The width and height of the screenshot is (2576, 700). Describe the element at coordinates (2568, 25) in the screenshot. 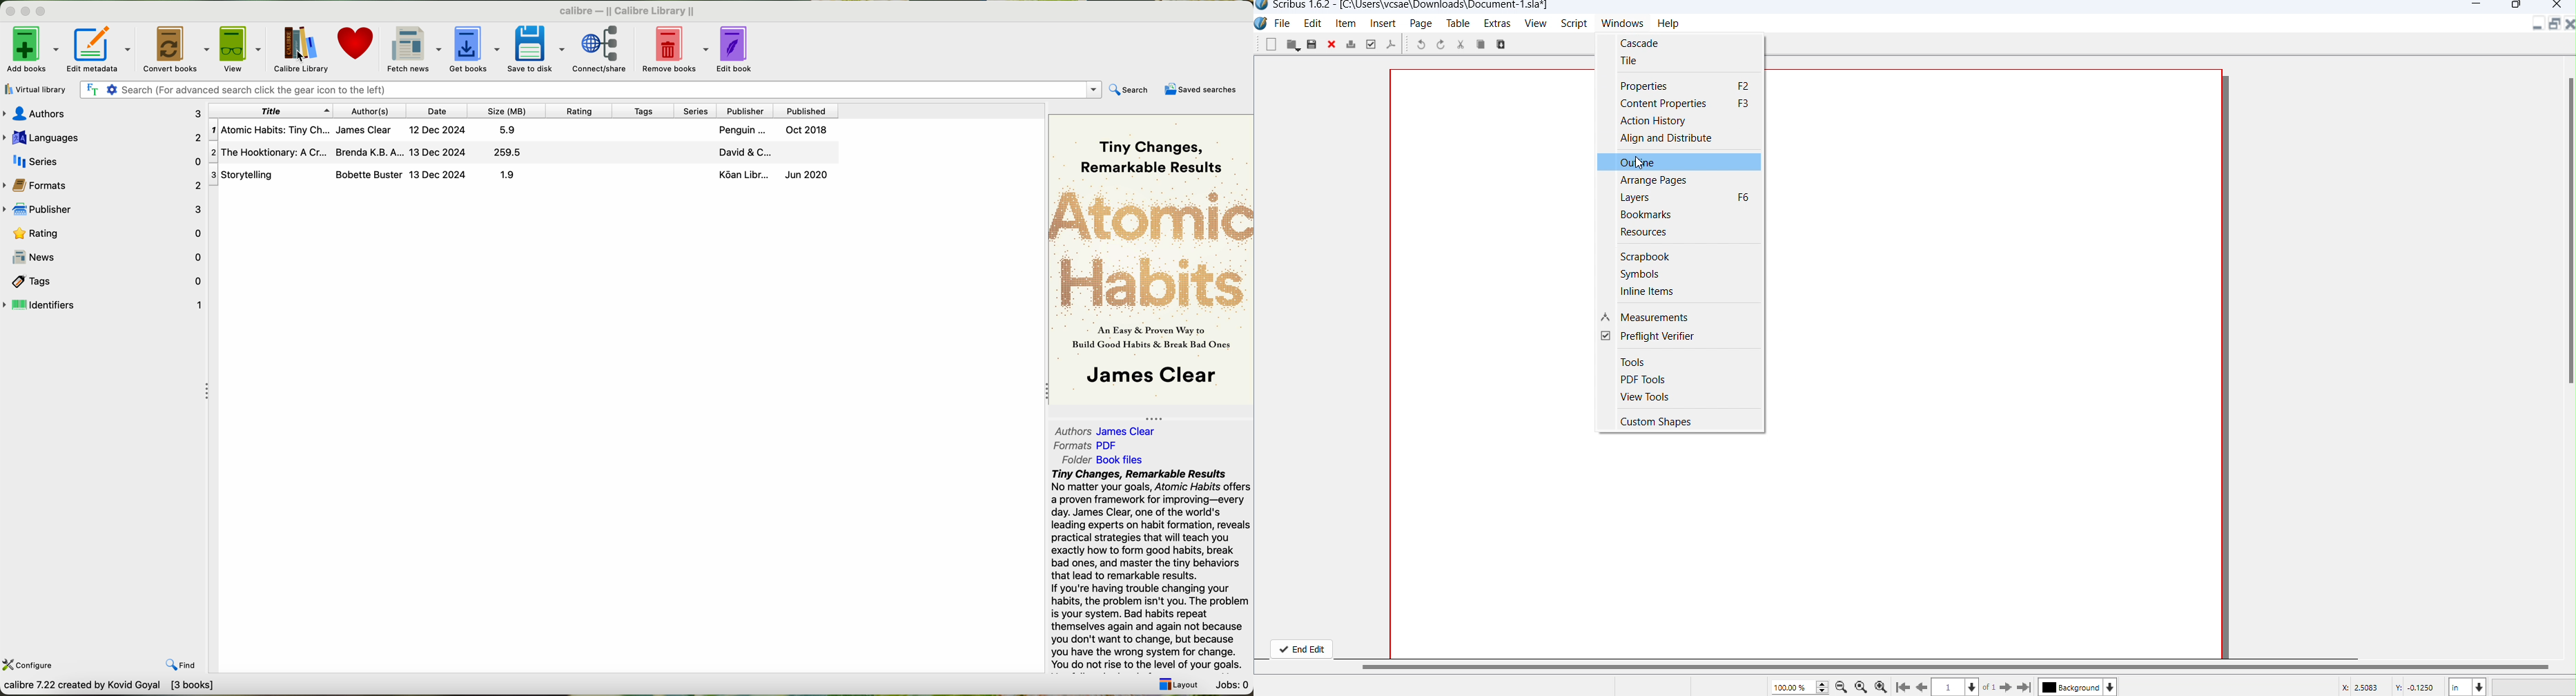

I see `Close` at that location.